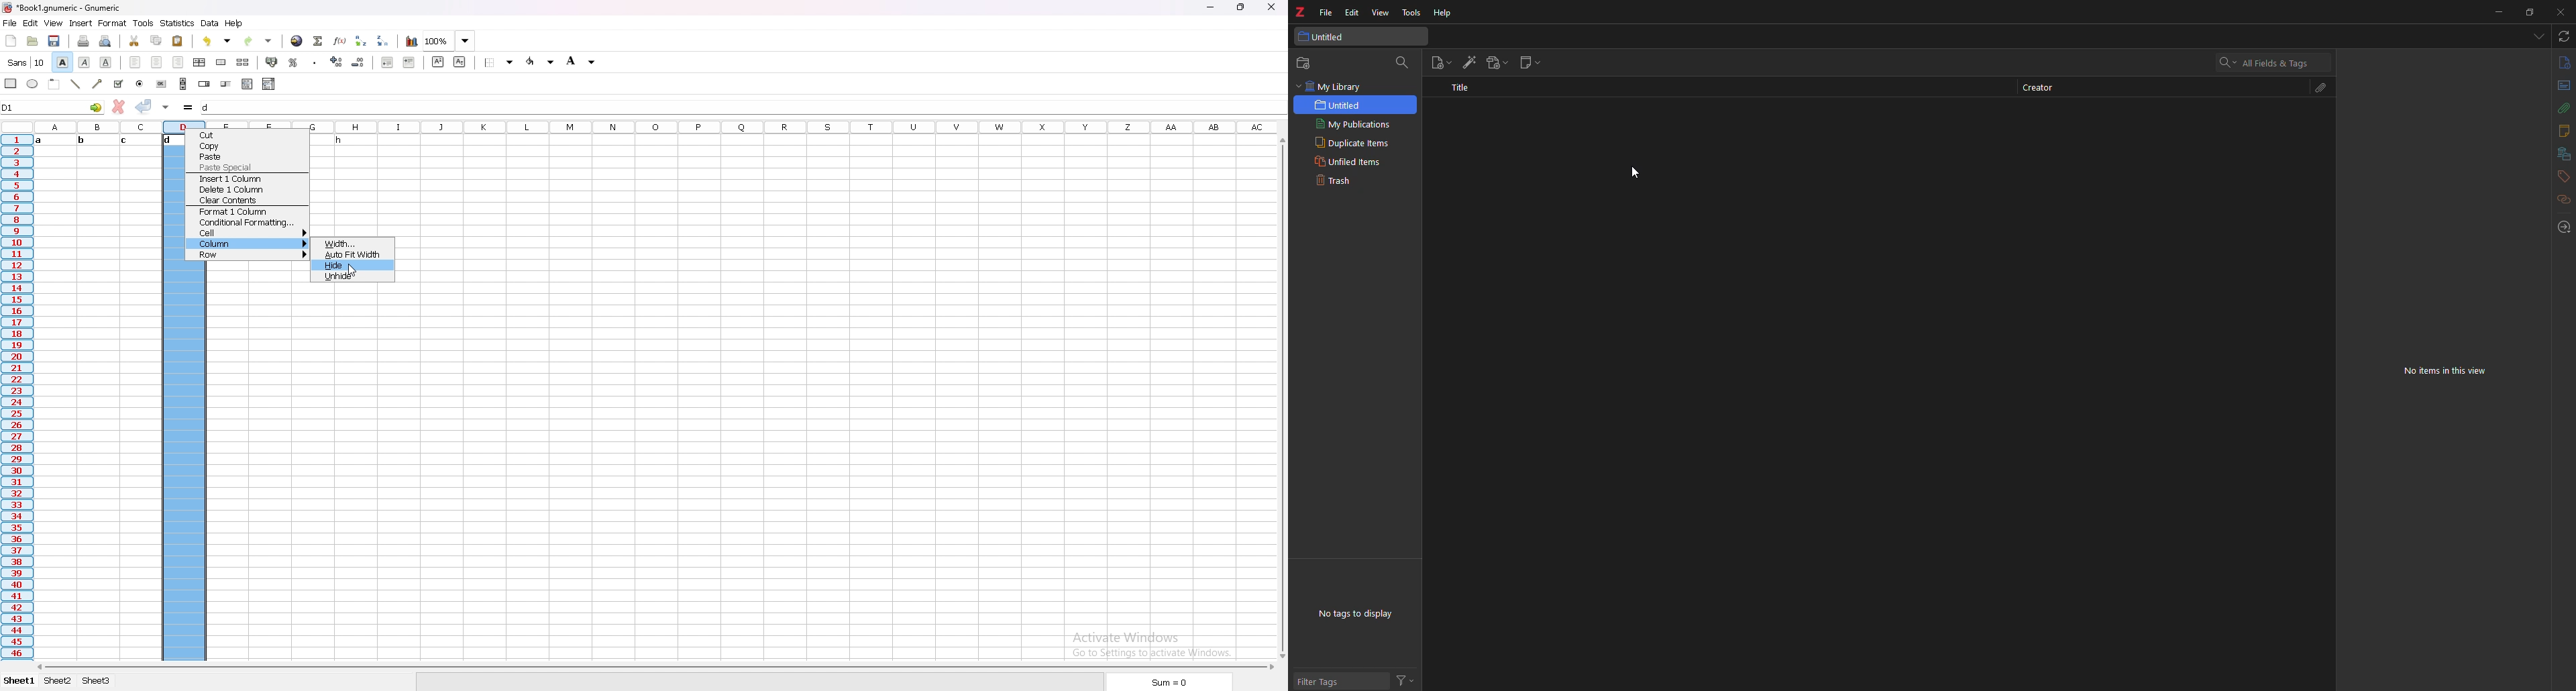 This screenshot has width=2576, height=700. What do you see at coordinates (1357, 86) in the screenshot?
I see `my library` at bounding box center [1357, 86].